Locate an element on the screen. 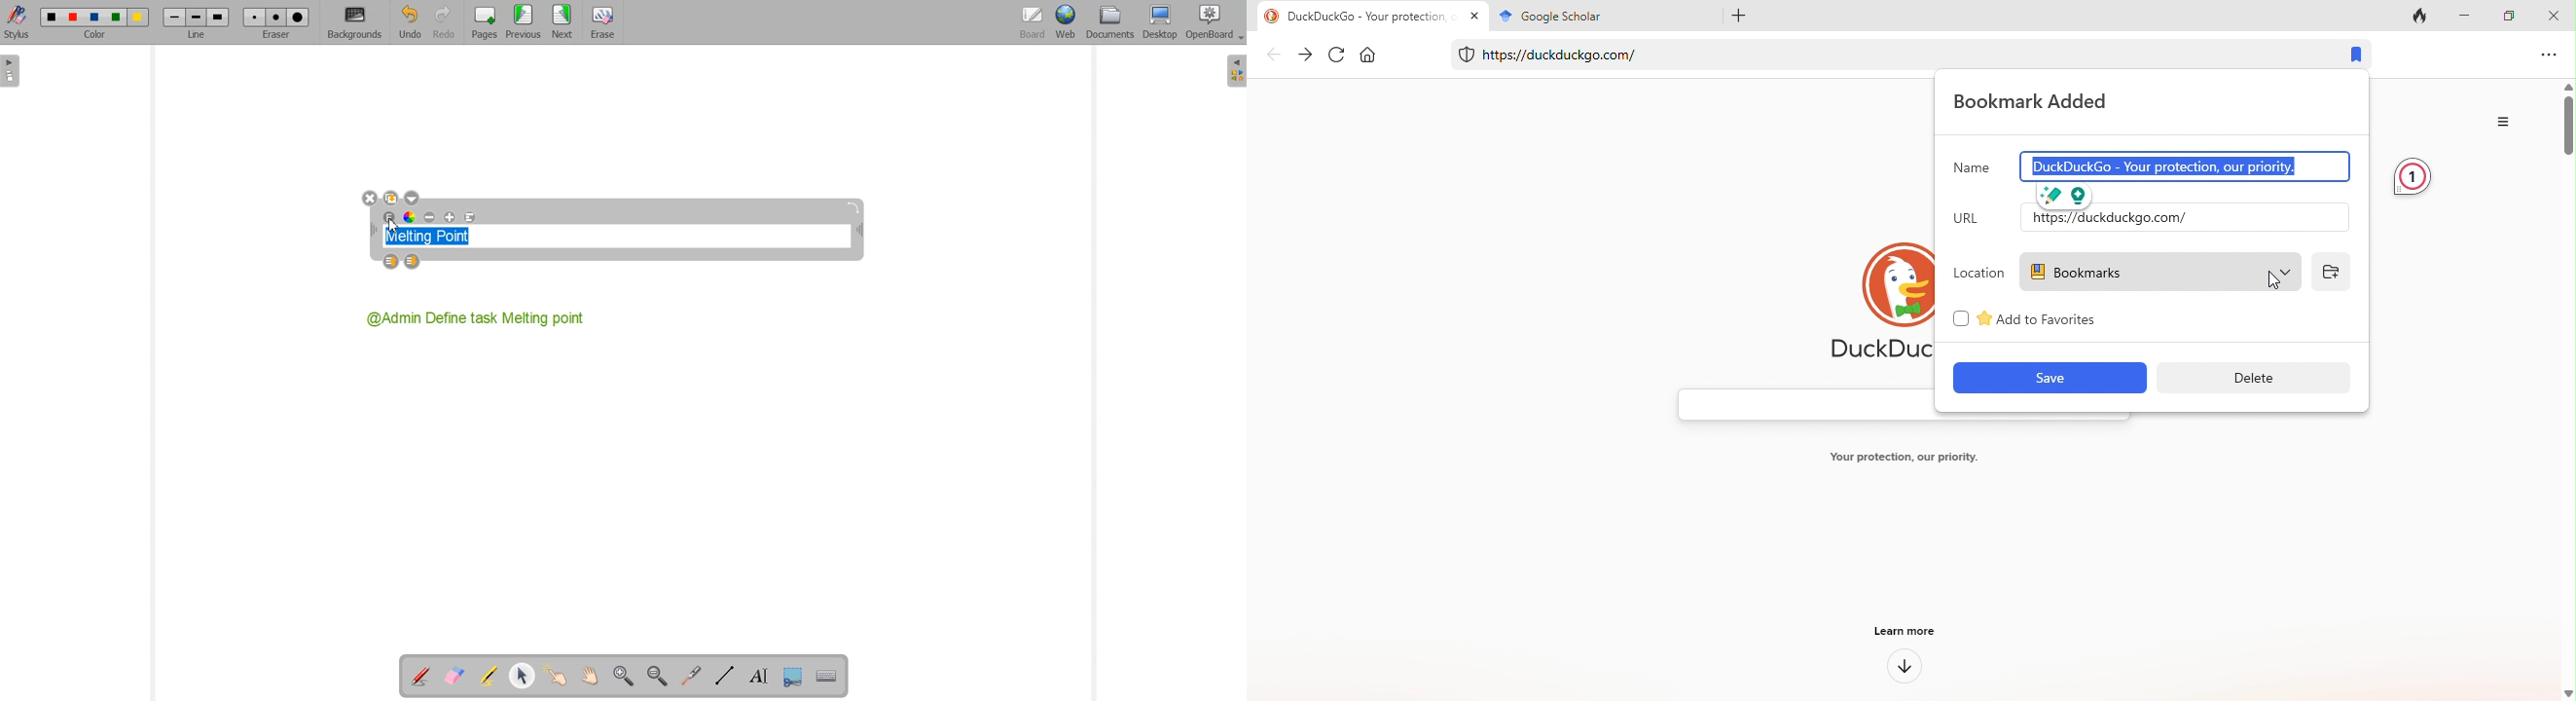  Font Text  is located at coordinates (390, 218).